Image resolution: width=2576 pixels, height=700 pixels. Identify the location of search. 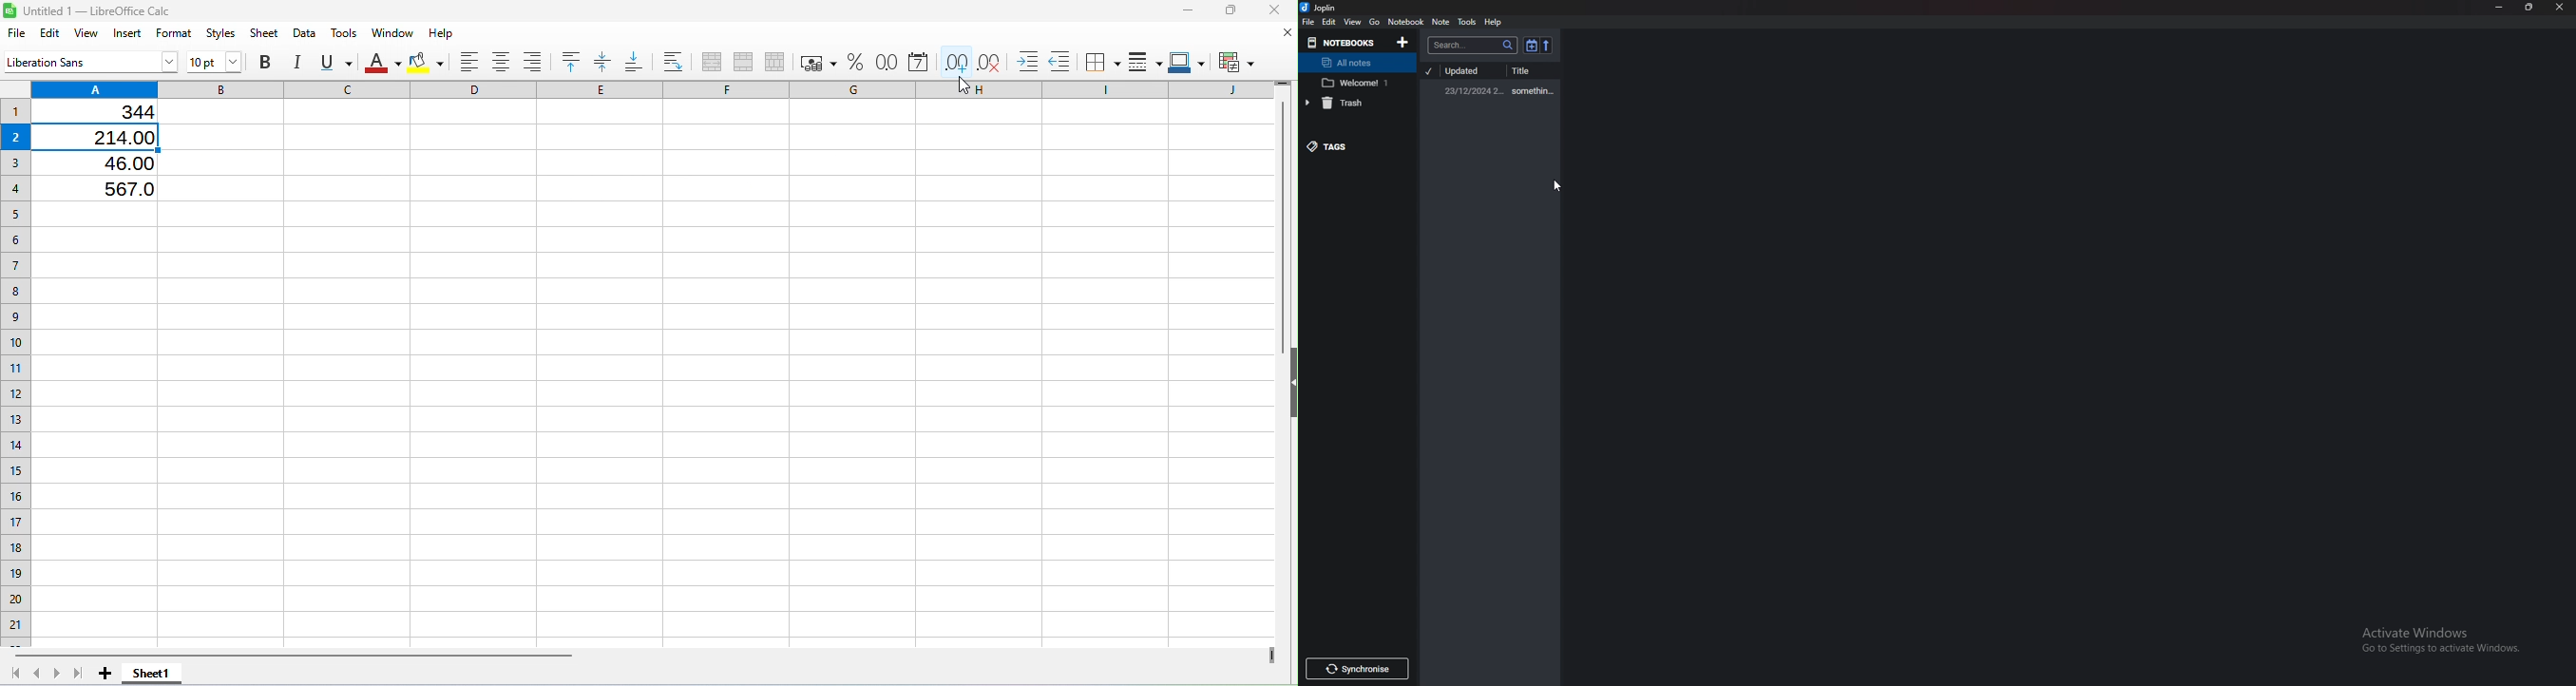
(1474, 45).